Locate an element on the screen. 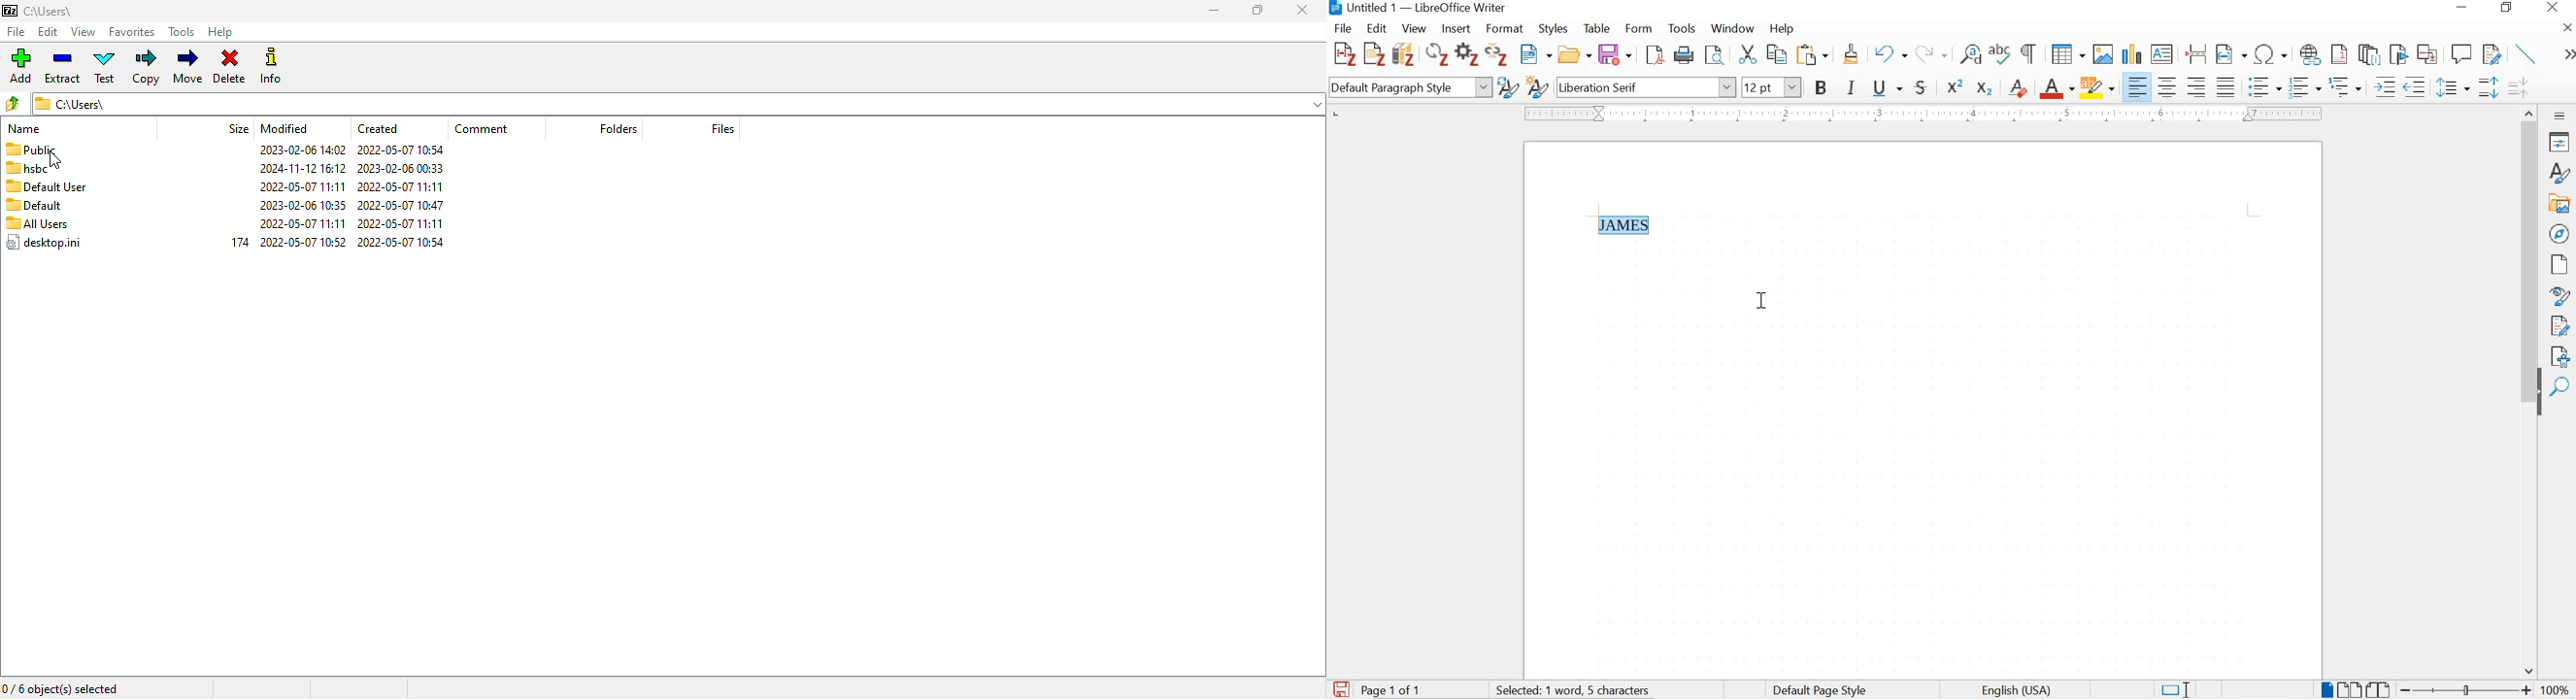 The width and height of the screenshot is (2576, 700). insert comment is located at coordinates (2462, 54).